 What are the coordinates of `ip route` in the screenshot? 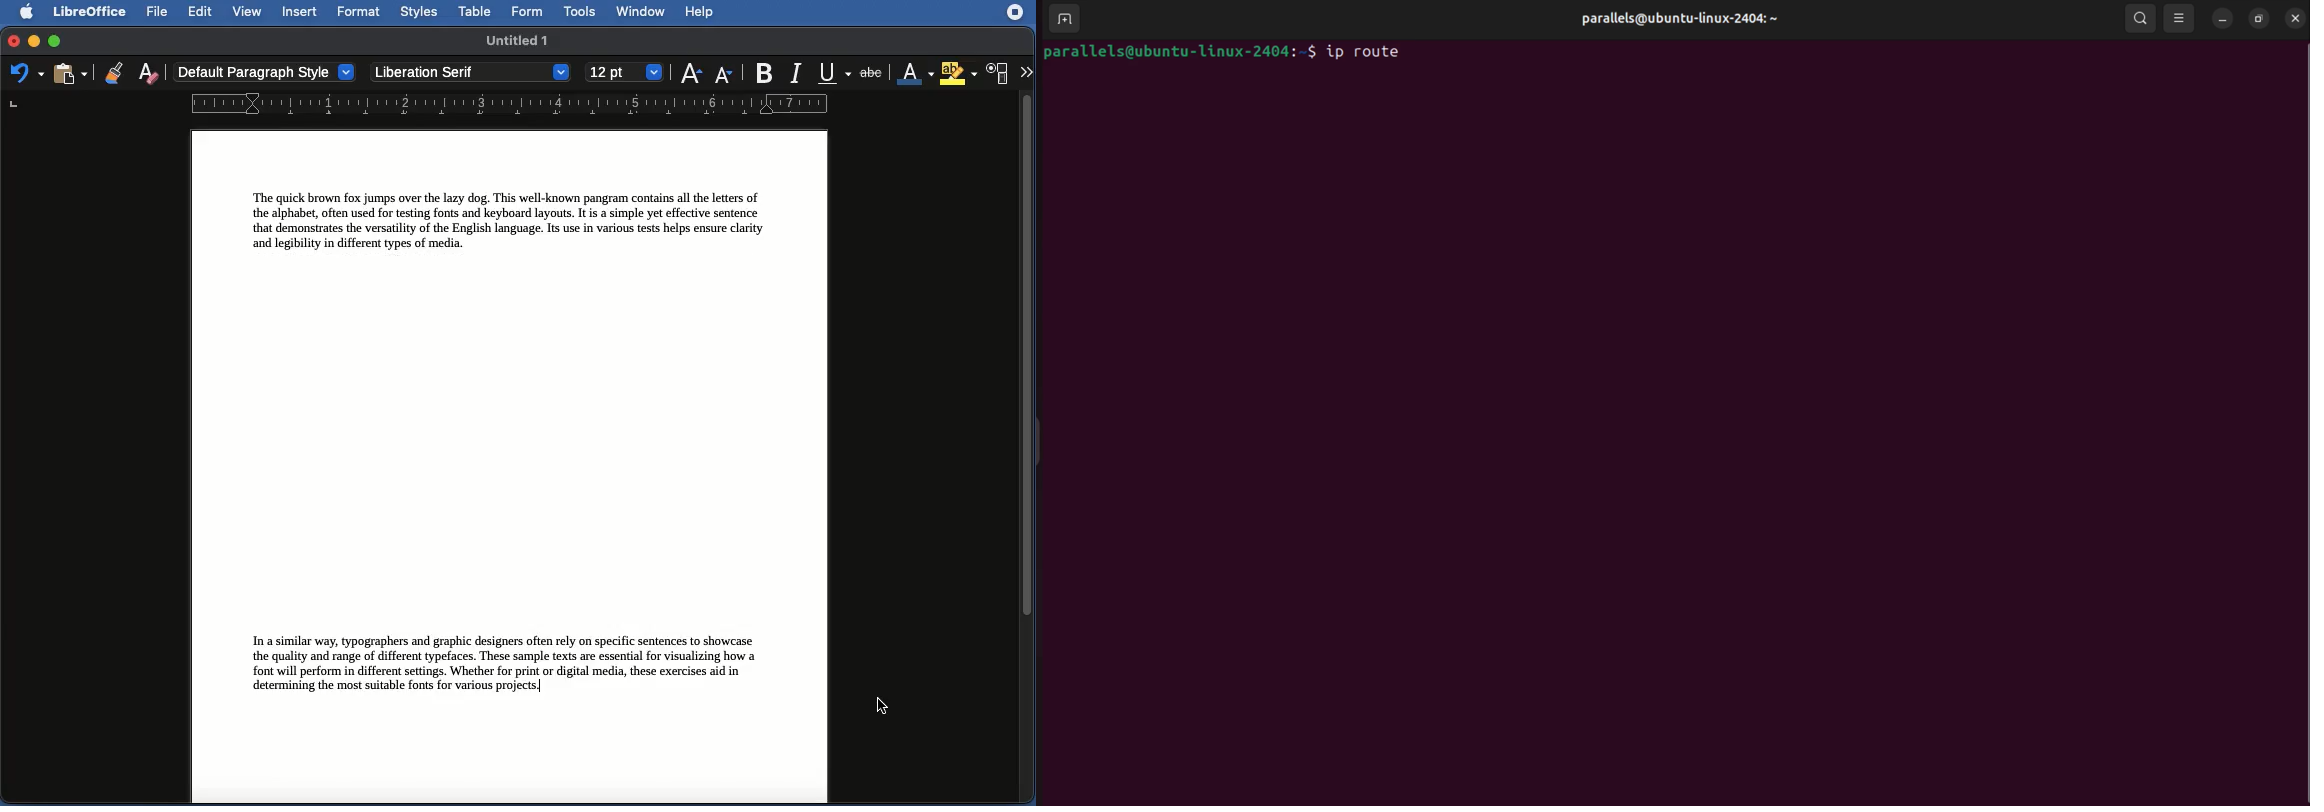 It's located at (1371, 52).